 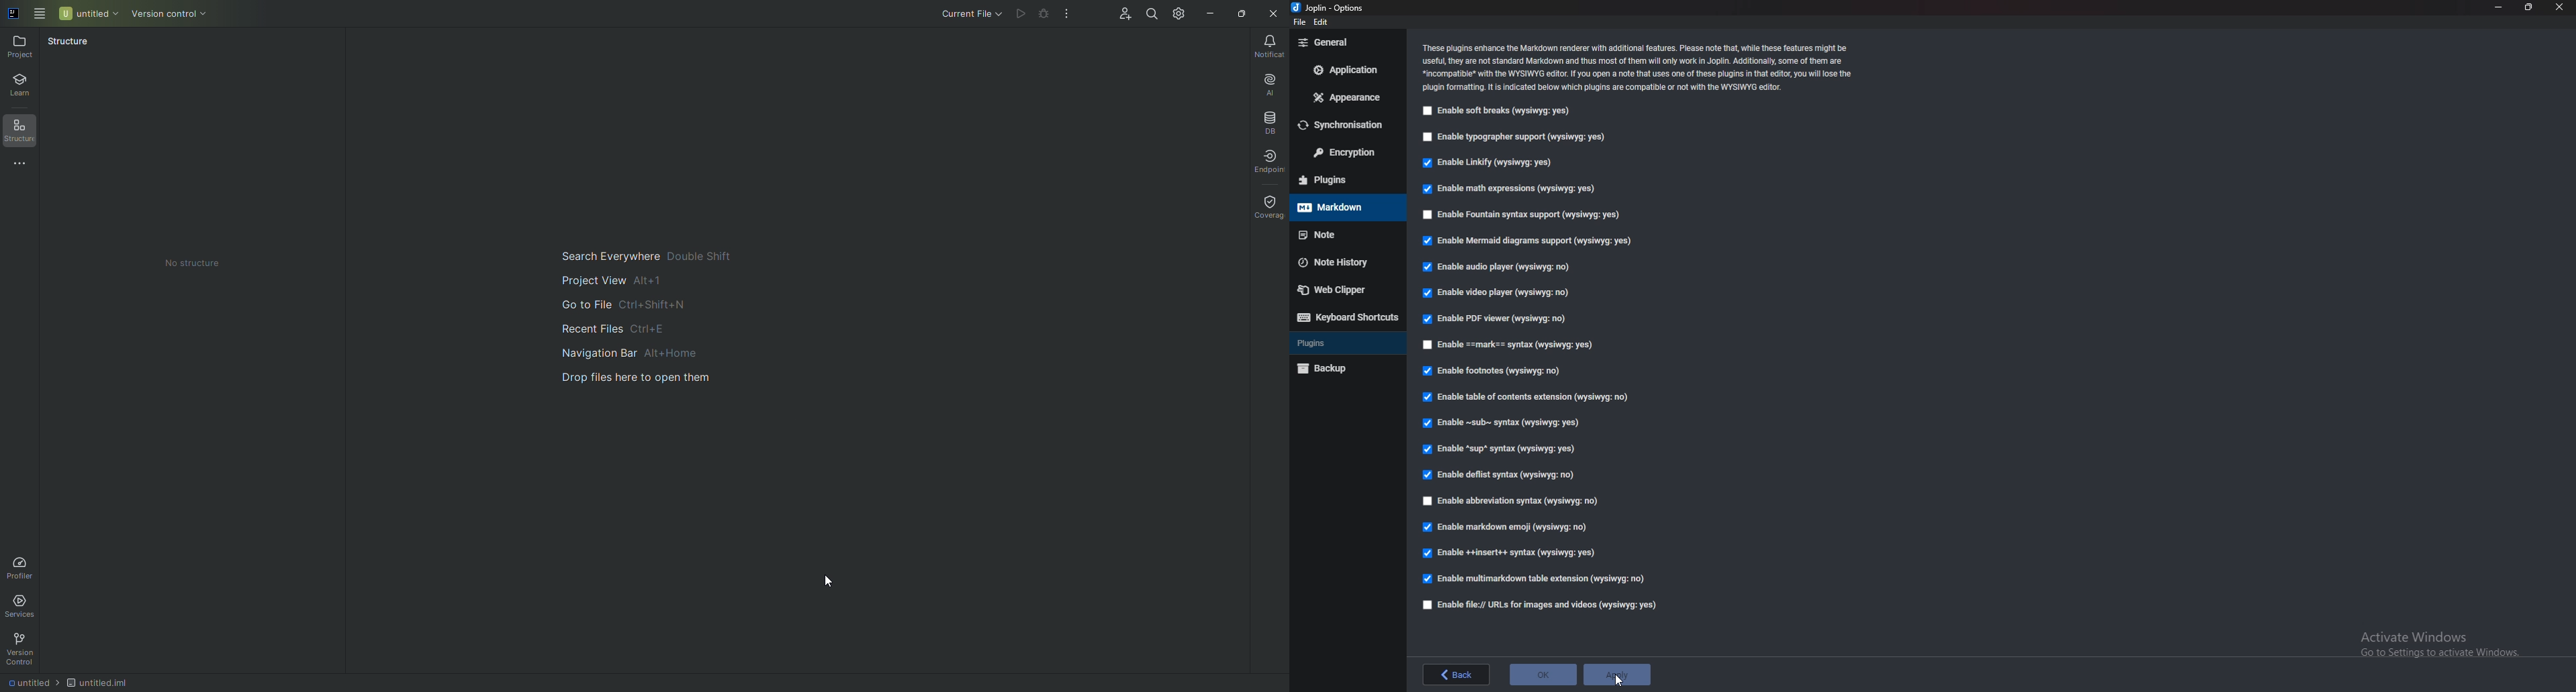 What do you see at coordinates (2560, 8) in the screenshot?
I see `close` at bounding box center [2560, 8].